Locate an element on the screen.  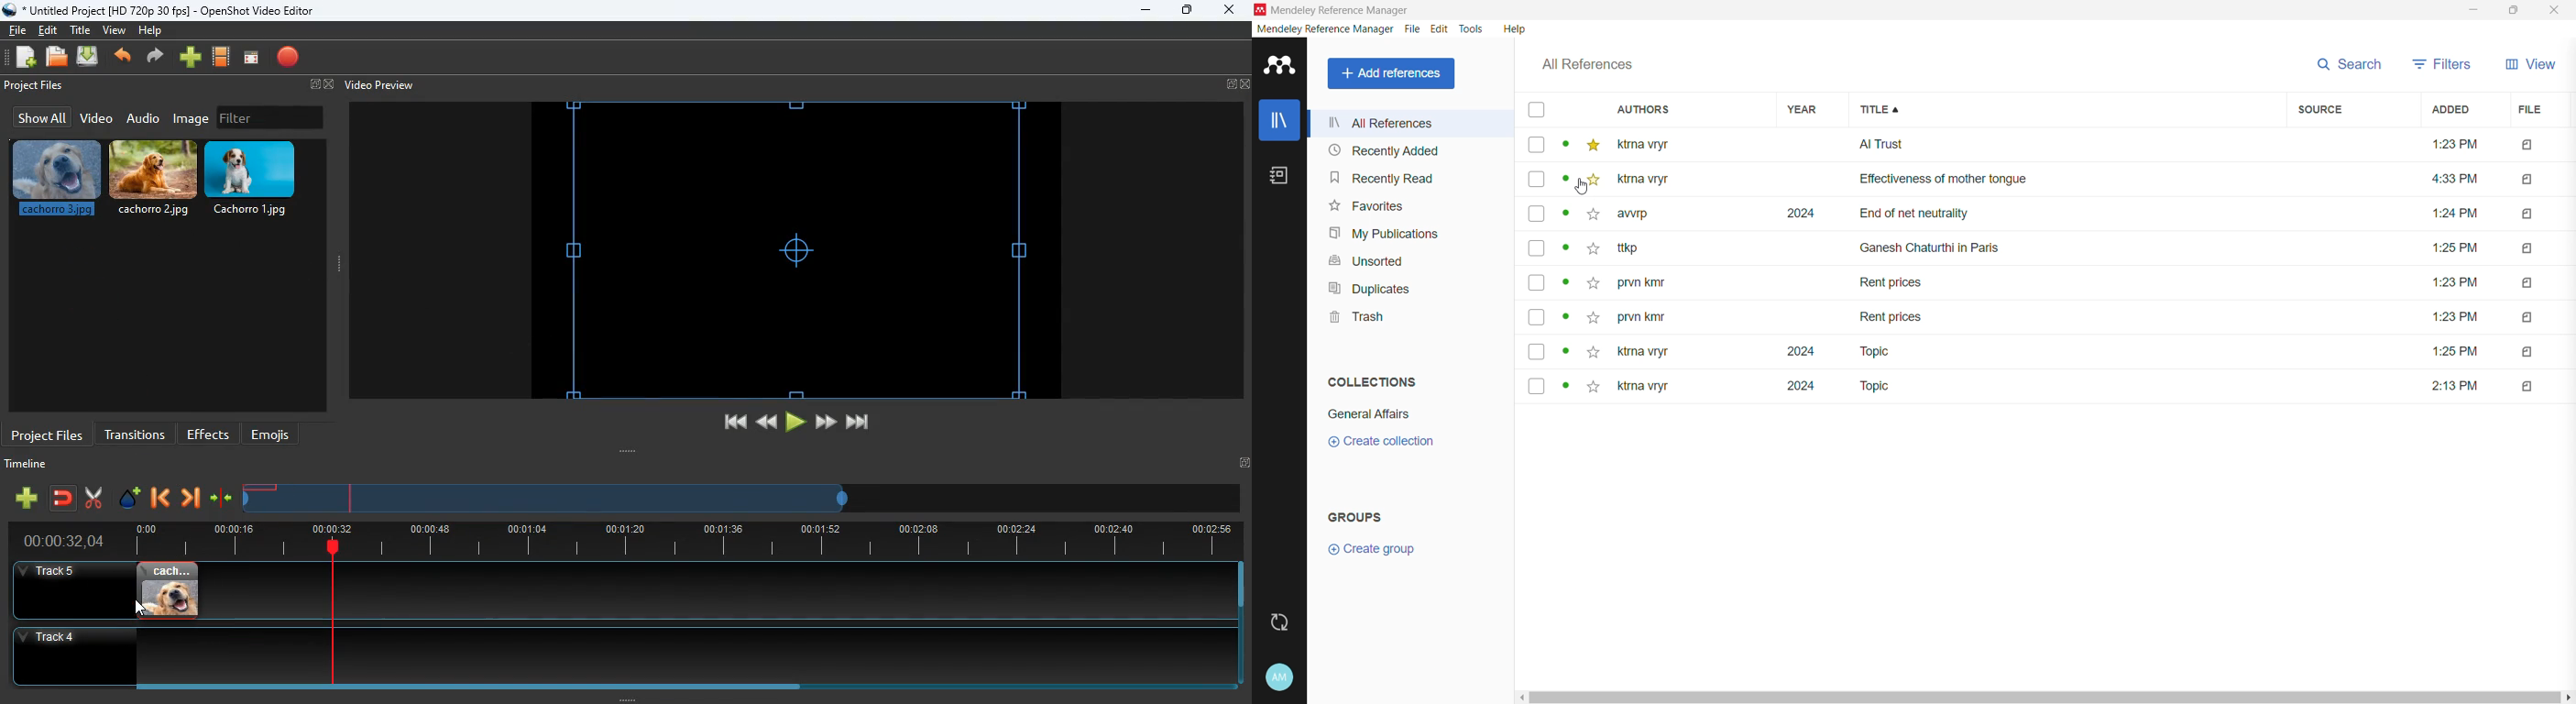
dot  is located at coordinates (1567, 351).